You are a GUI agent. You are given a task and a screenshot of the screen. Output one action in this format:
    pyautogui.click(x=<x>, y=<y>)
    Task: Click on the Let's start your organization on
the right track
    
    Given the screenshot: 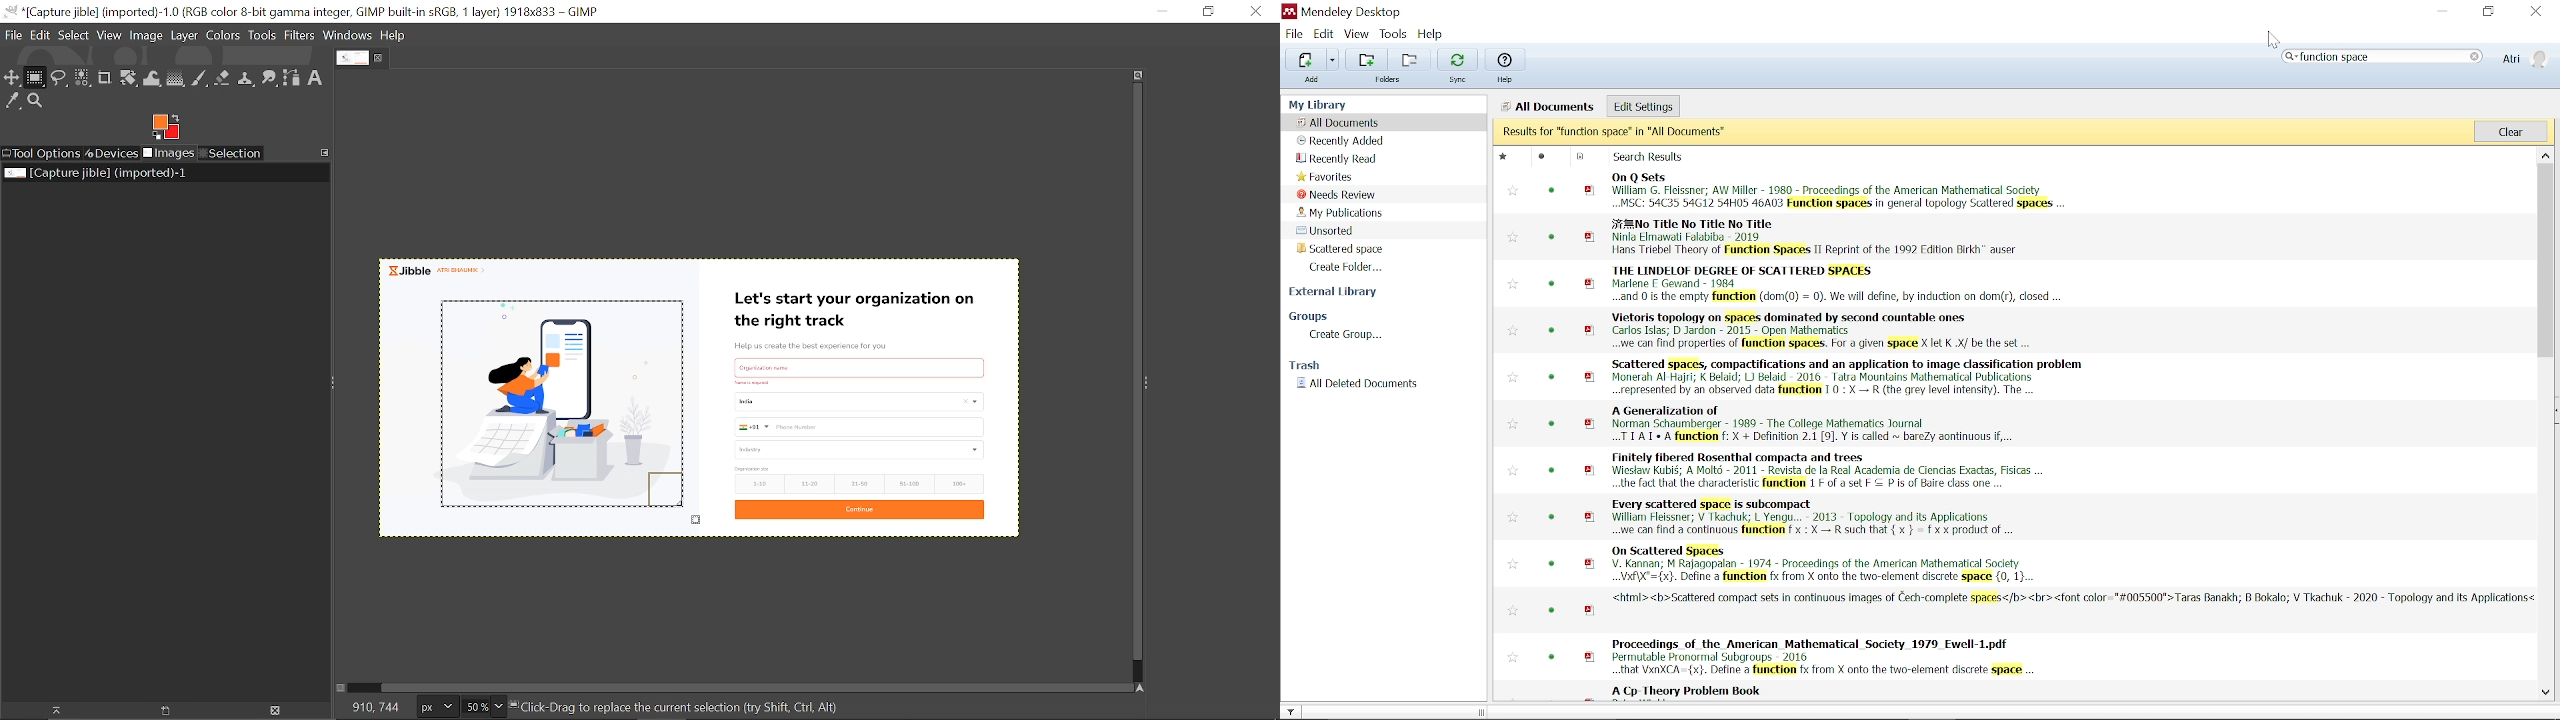 What is the action you would take?
    pyautogui.click(x=861, y=305)
    